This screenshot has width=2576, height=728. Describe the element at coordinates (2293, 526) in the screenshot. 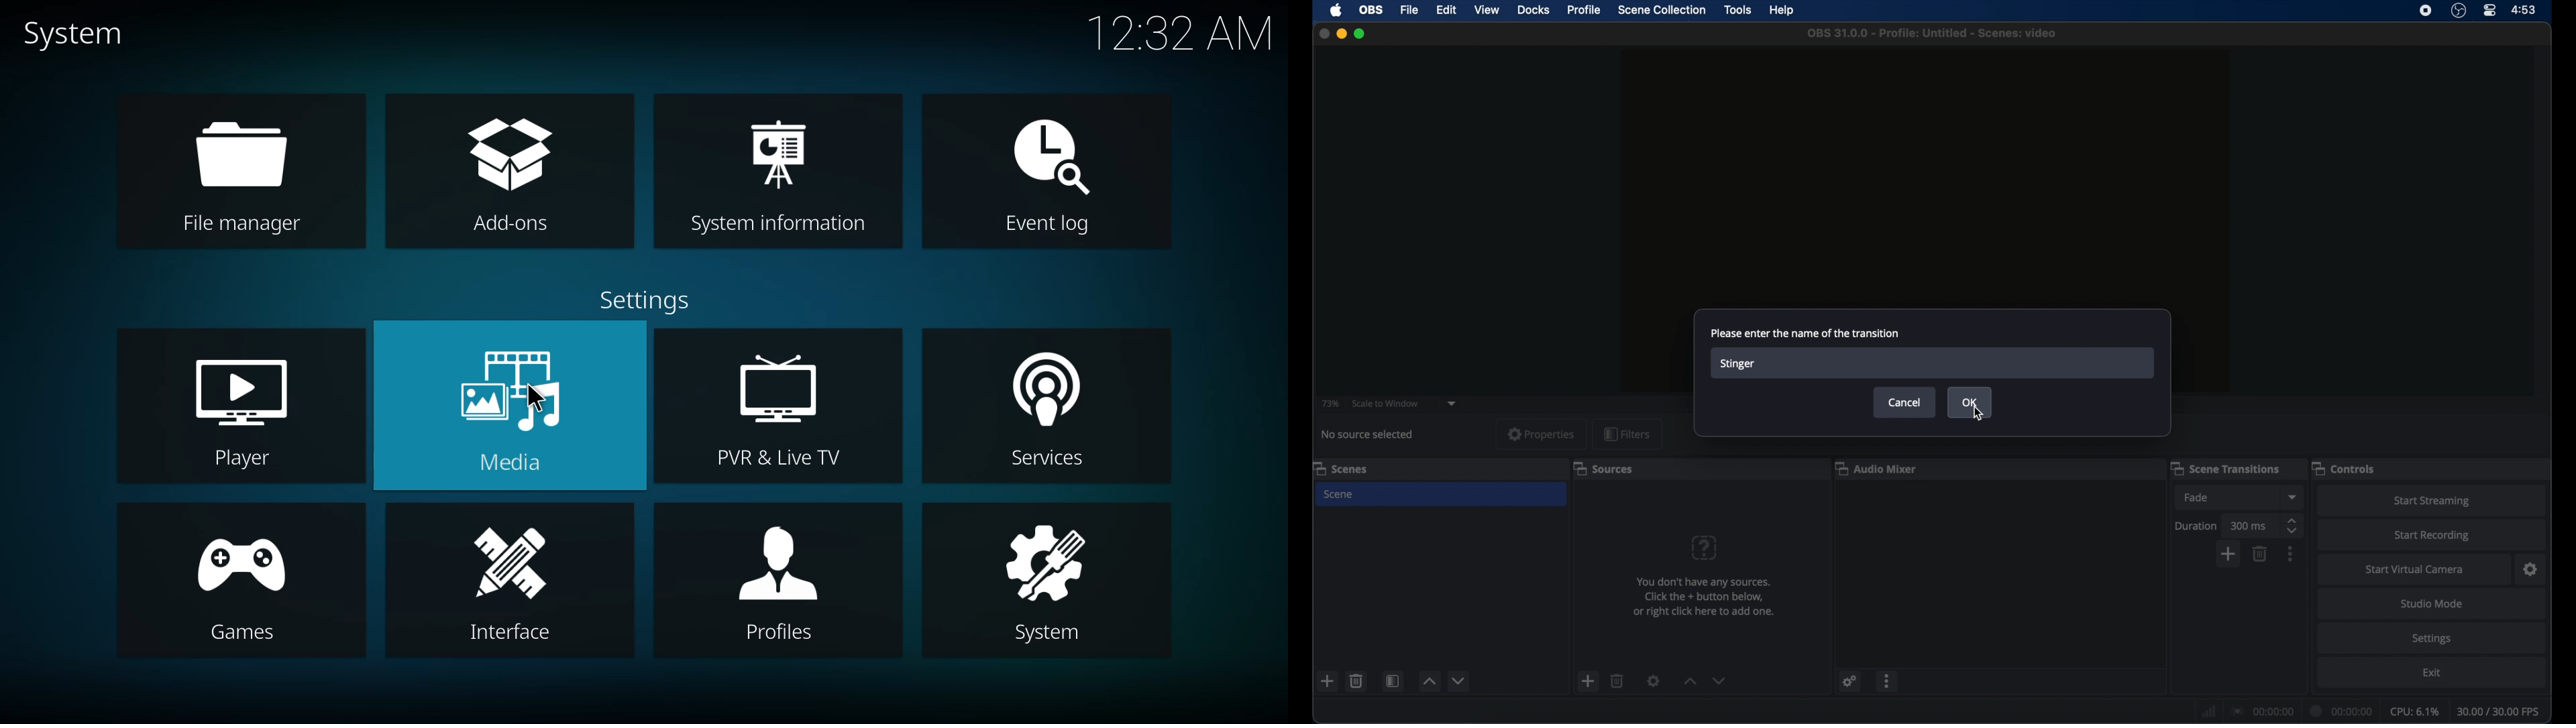

I see `stepper buttons` at that location.